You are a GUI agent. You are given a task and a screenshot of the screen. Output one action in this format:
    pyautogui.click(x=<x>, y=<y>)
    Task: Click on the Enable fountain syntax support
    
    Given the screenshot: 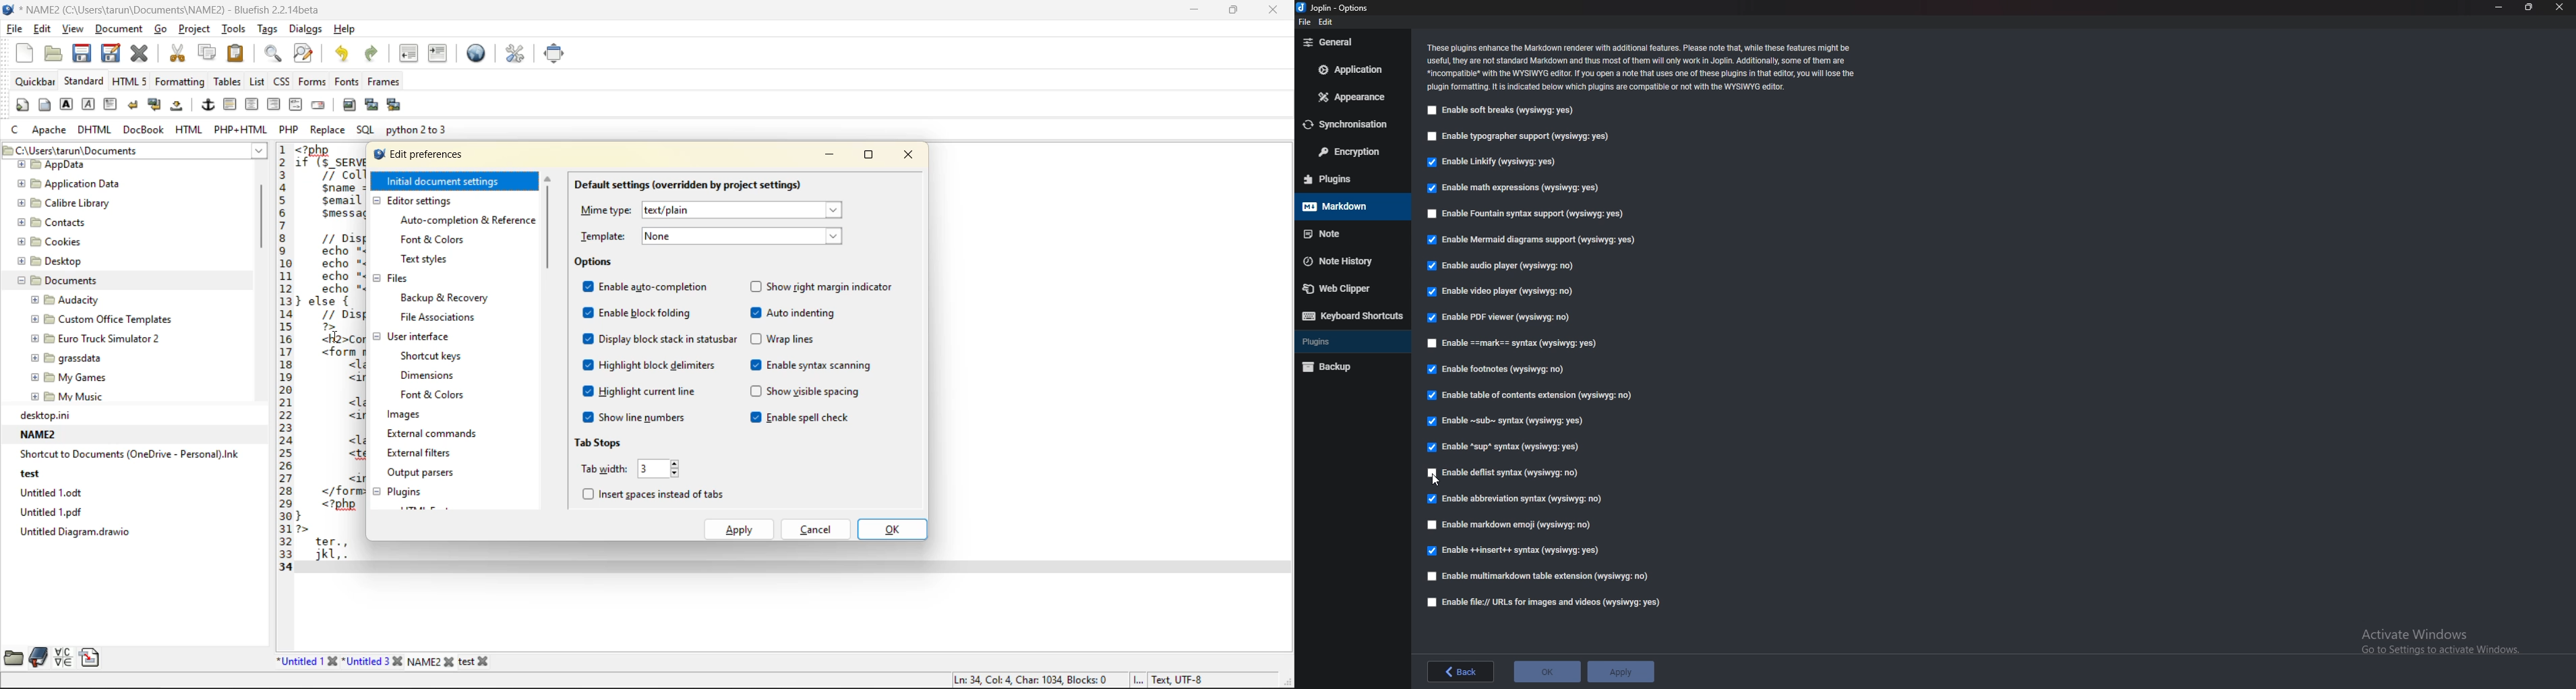 What is the action you would take?
    pyautogui.click(x=1527, y=212)
    